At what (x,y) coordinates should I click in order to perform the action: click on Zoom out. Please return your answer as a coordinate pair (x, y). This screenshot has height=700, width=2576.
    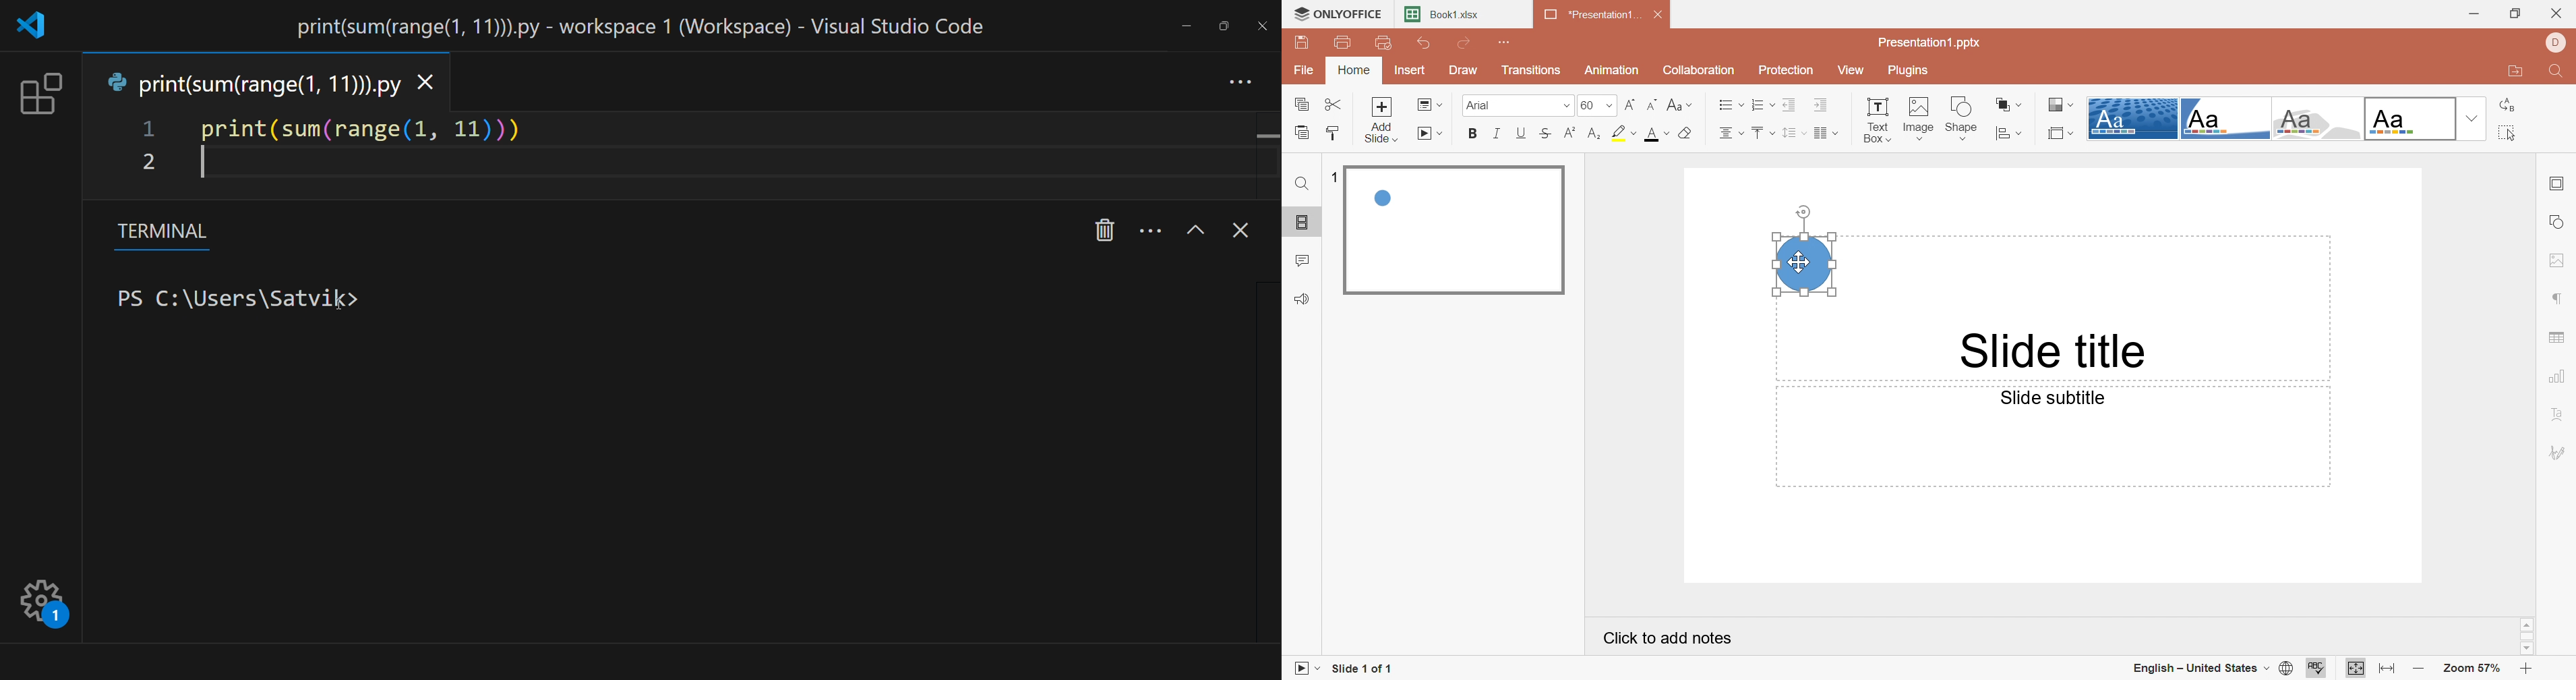
    Looking at the image, I should click on (2420, 671).